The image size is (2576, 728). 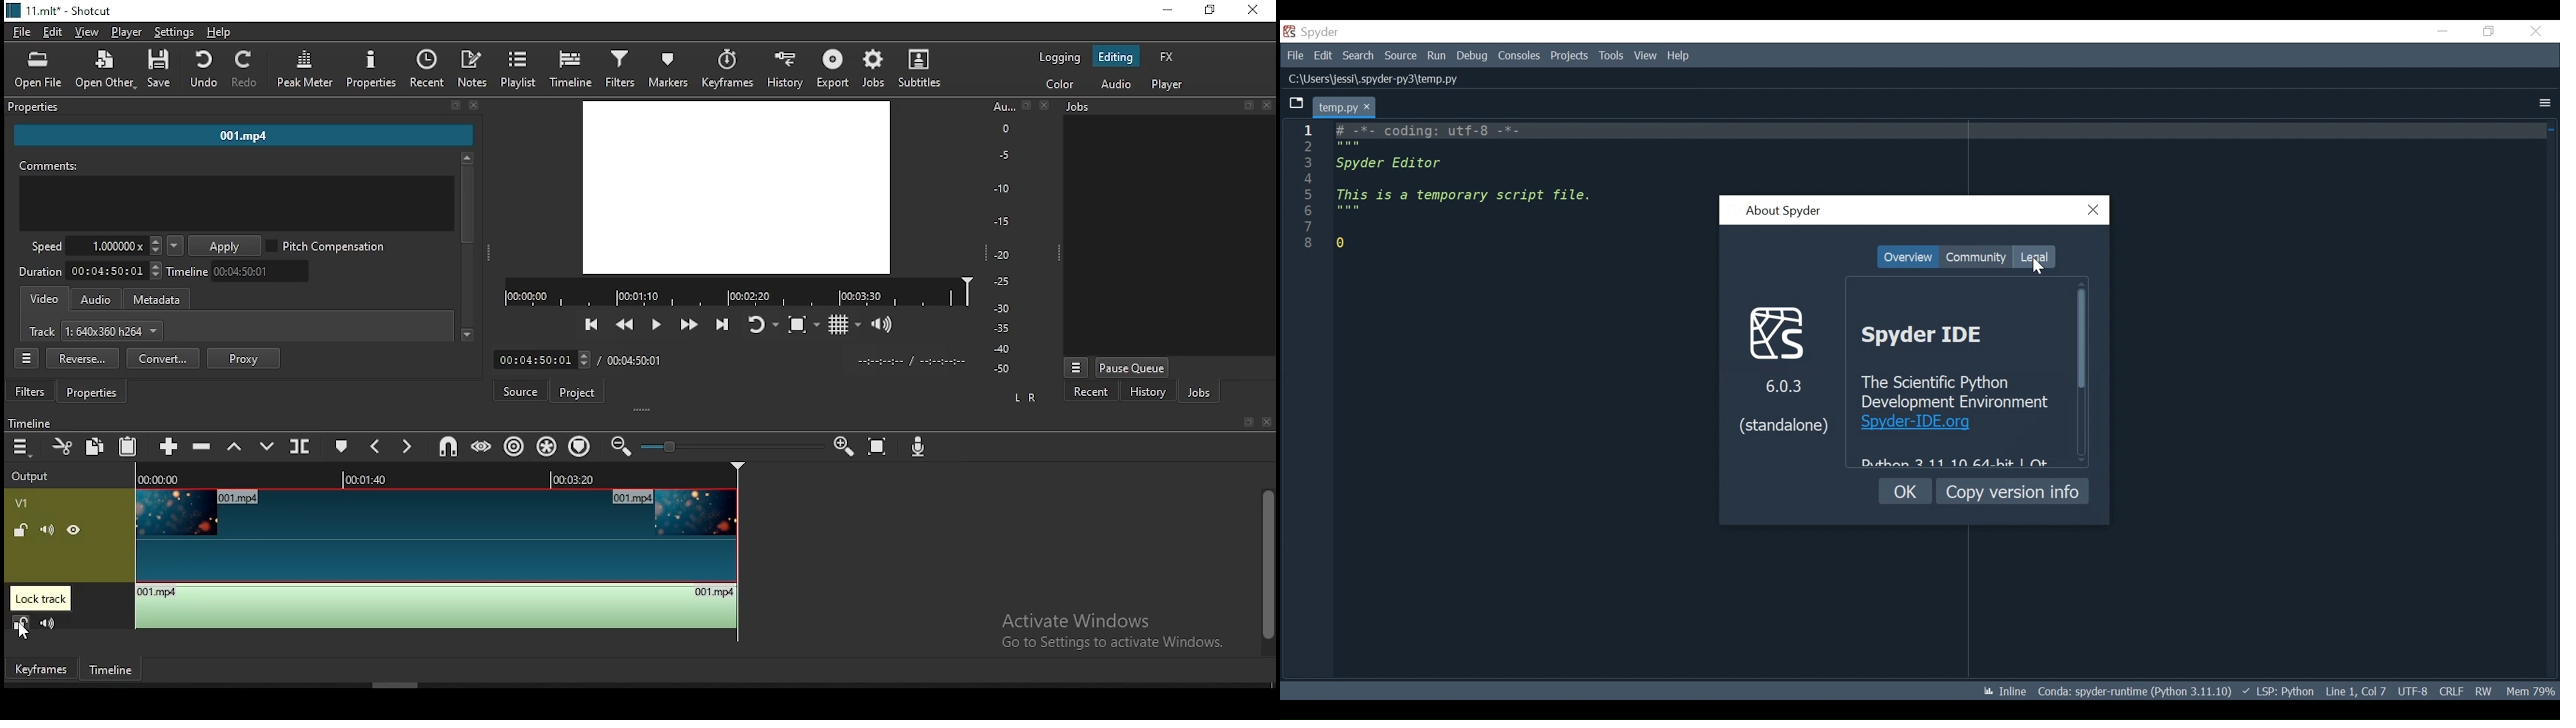 I want to click on jobs, so click(x=872, y=69).